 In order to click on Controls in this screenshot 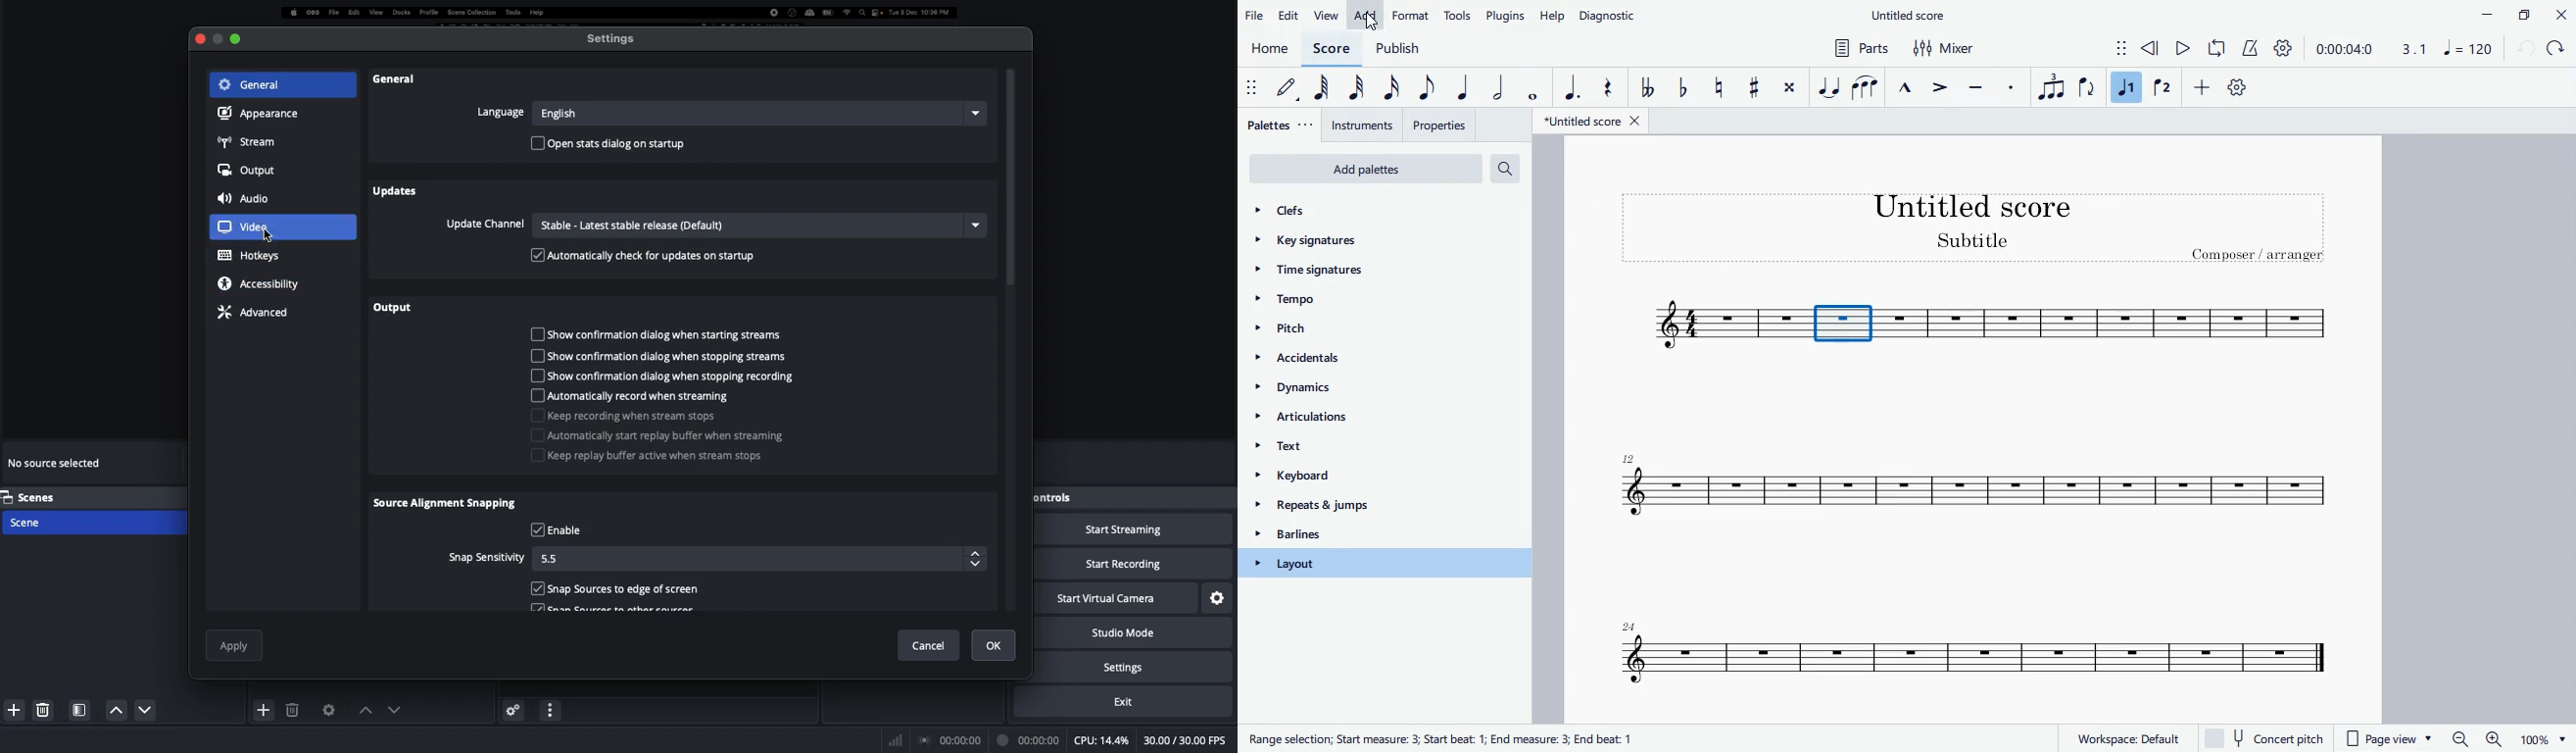, I will do `click(1056, 497)`.